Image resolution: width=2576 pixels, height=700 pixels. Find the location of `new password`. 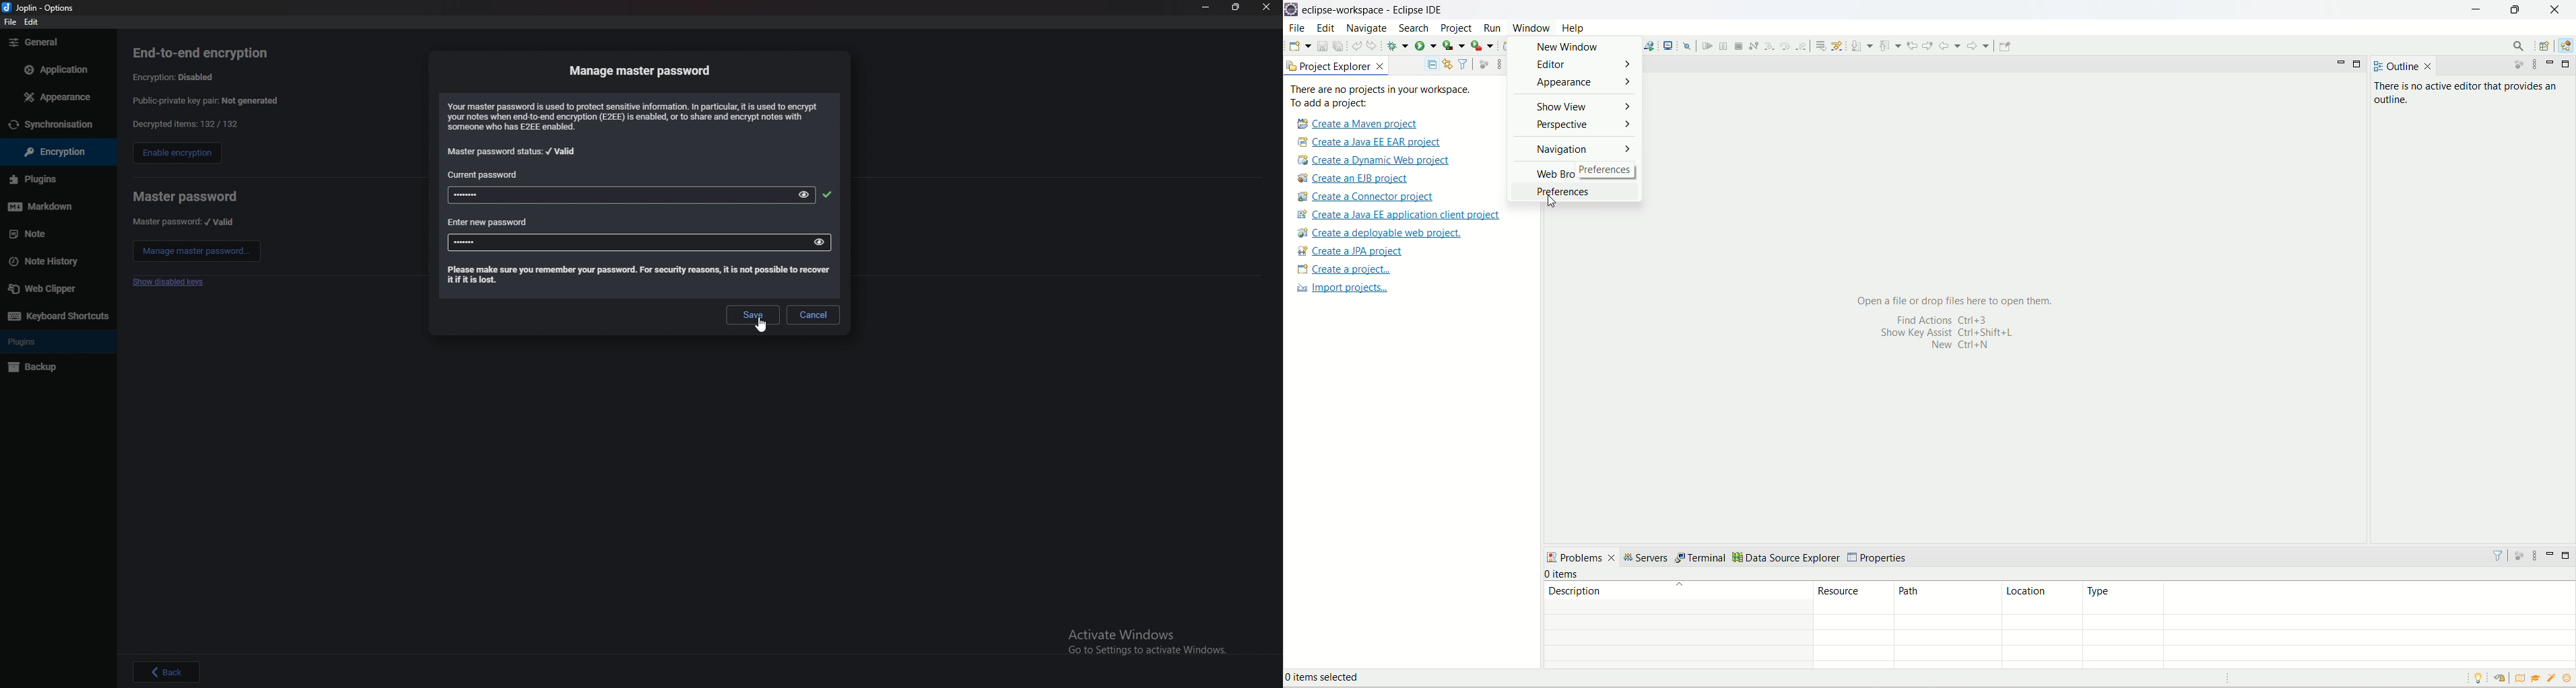

new password is located at coordinates (474, 243).